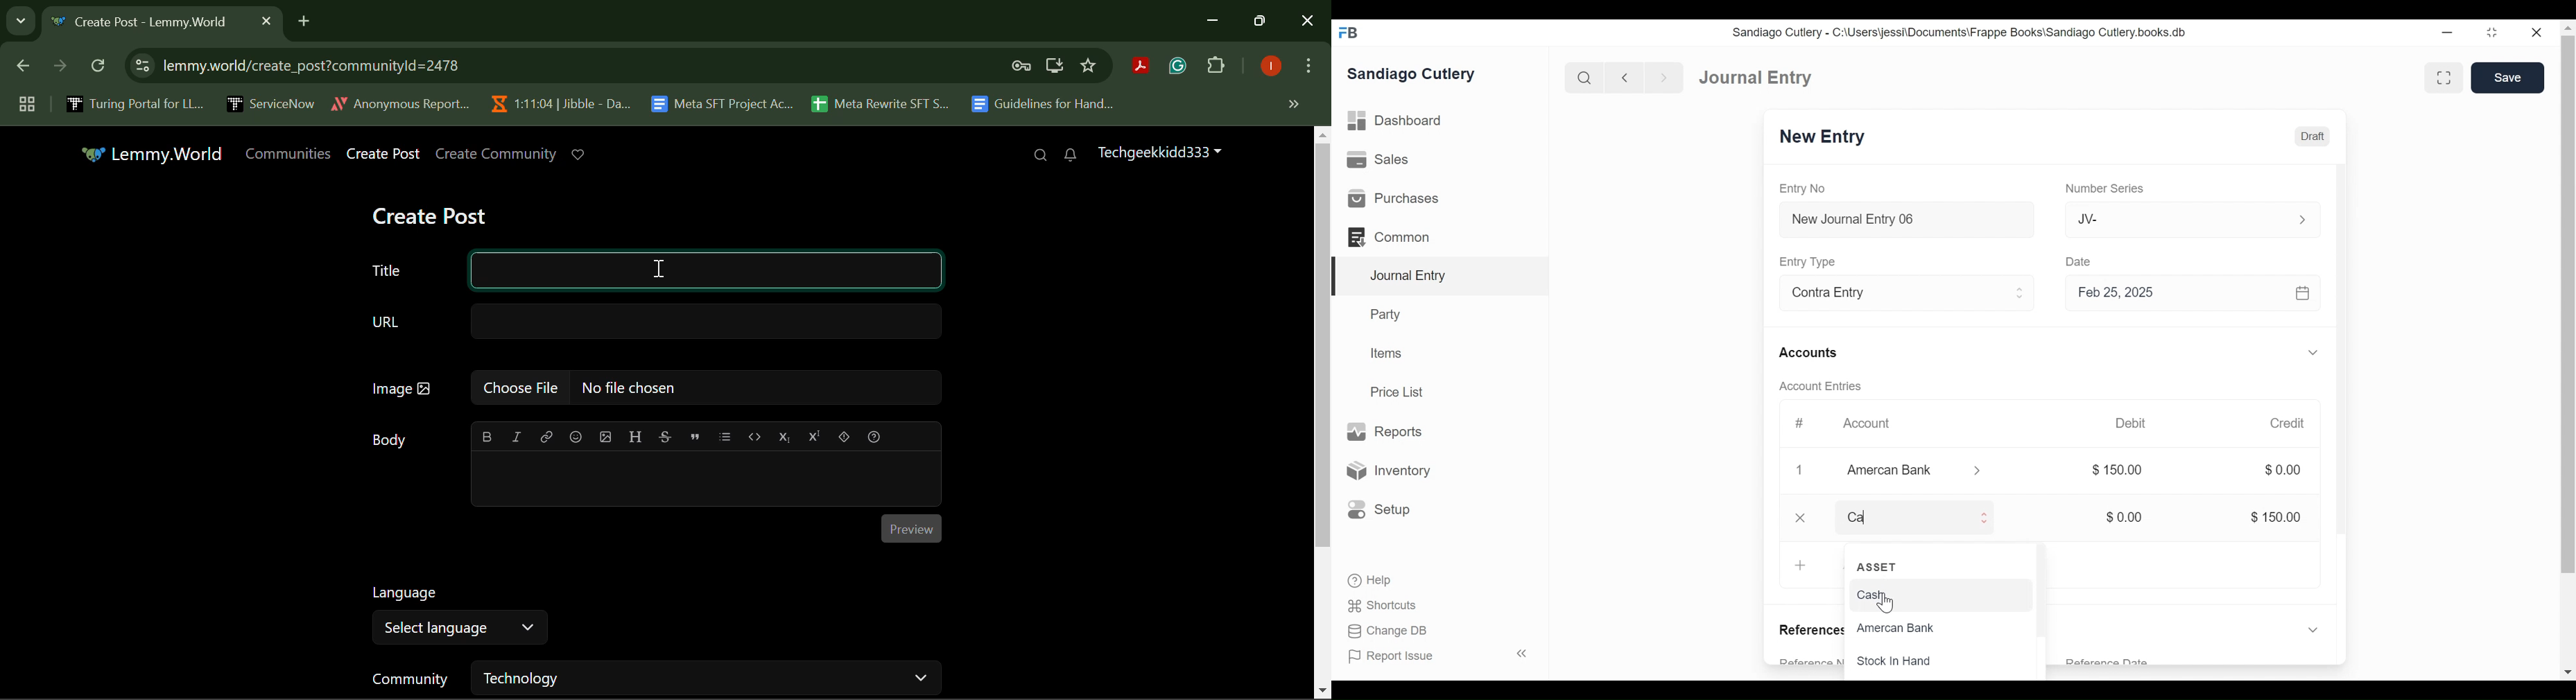 The width and height of the screenshot is (2576, 700). I want to click on Expand, so click(2305, 218).